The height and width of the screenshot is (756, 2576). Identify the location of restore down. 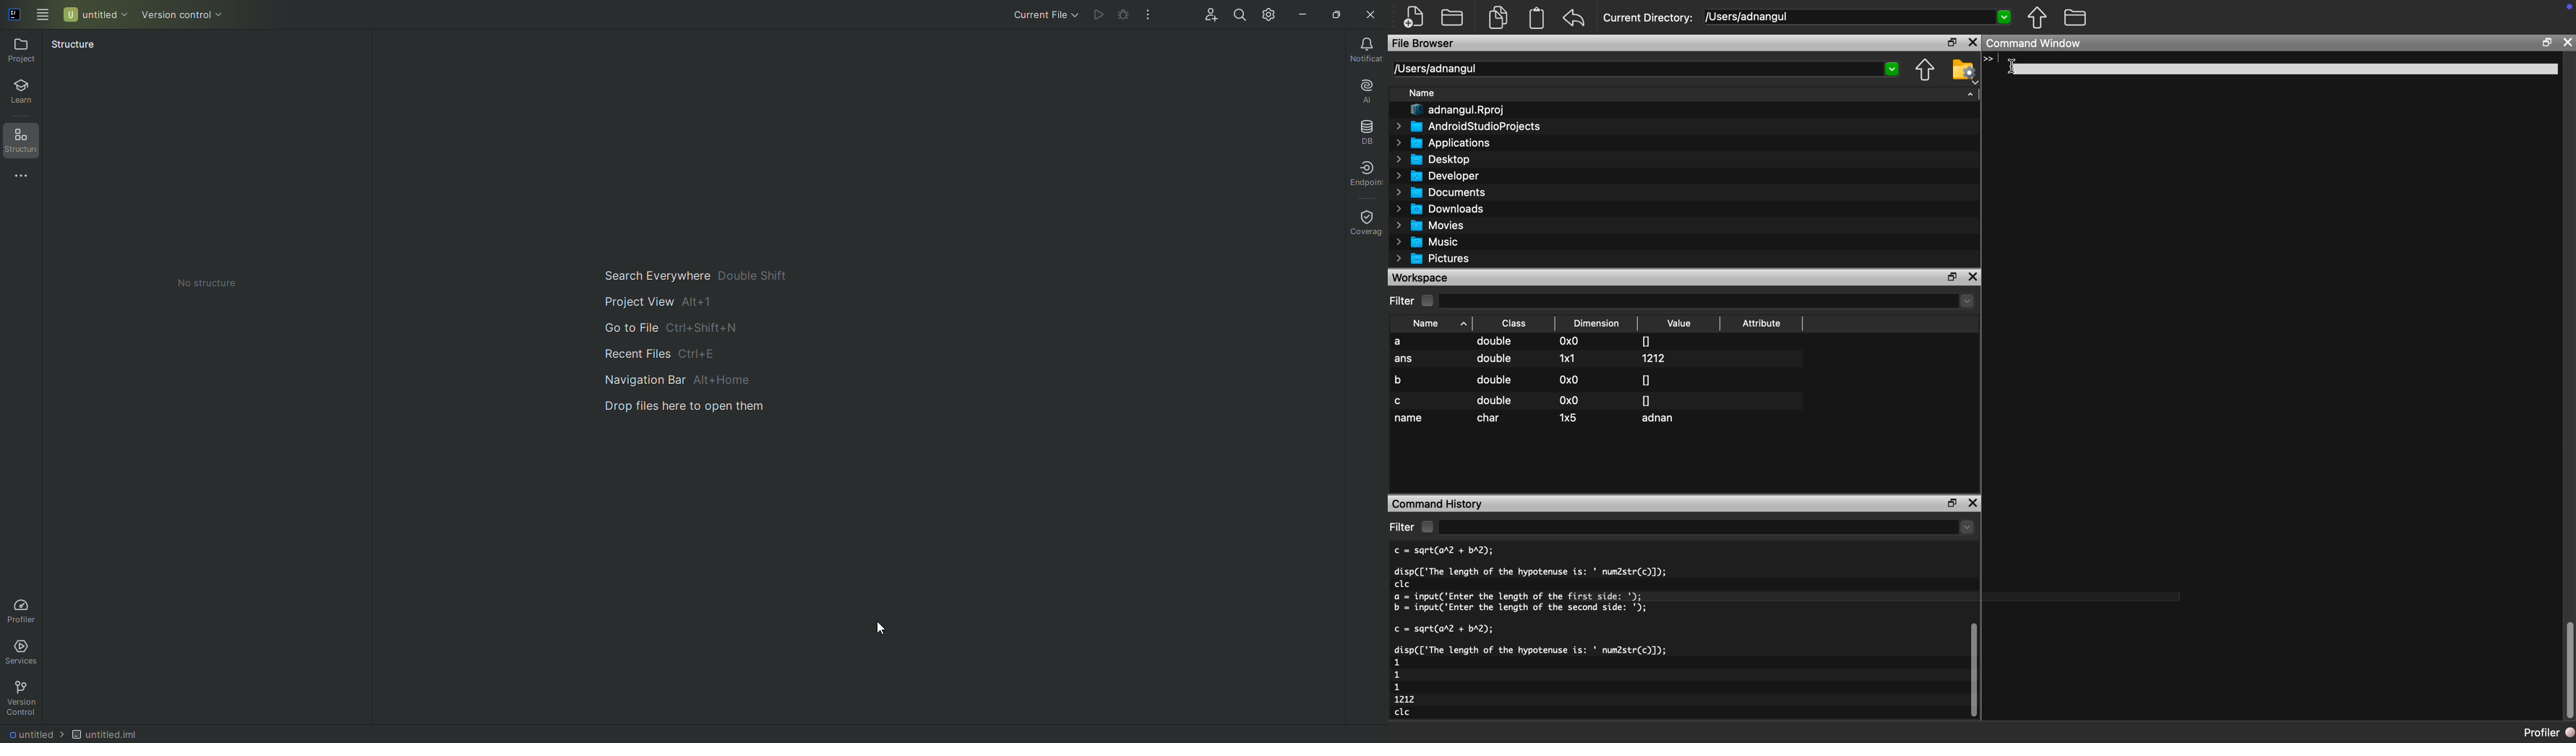
(2546, 44).